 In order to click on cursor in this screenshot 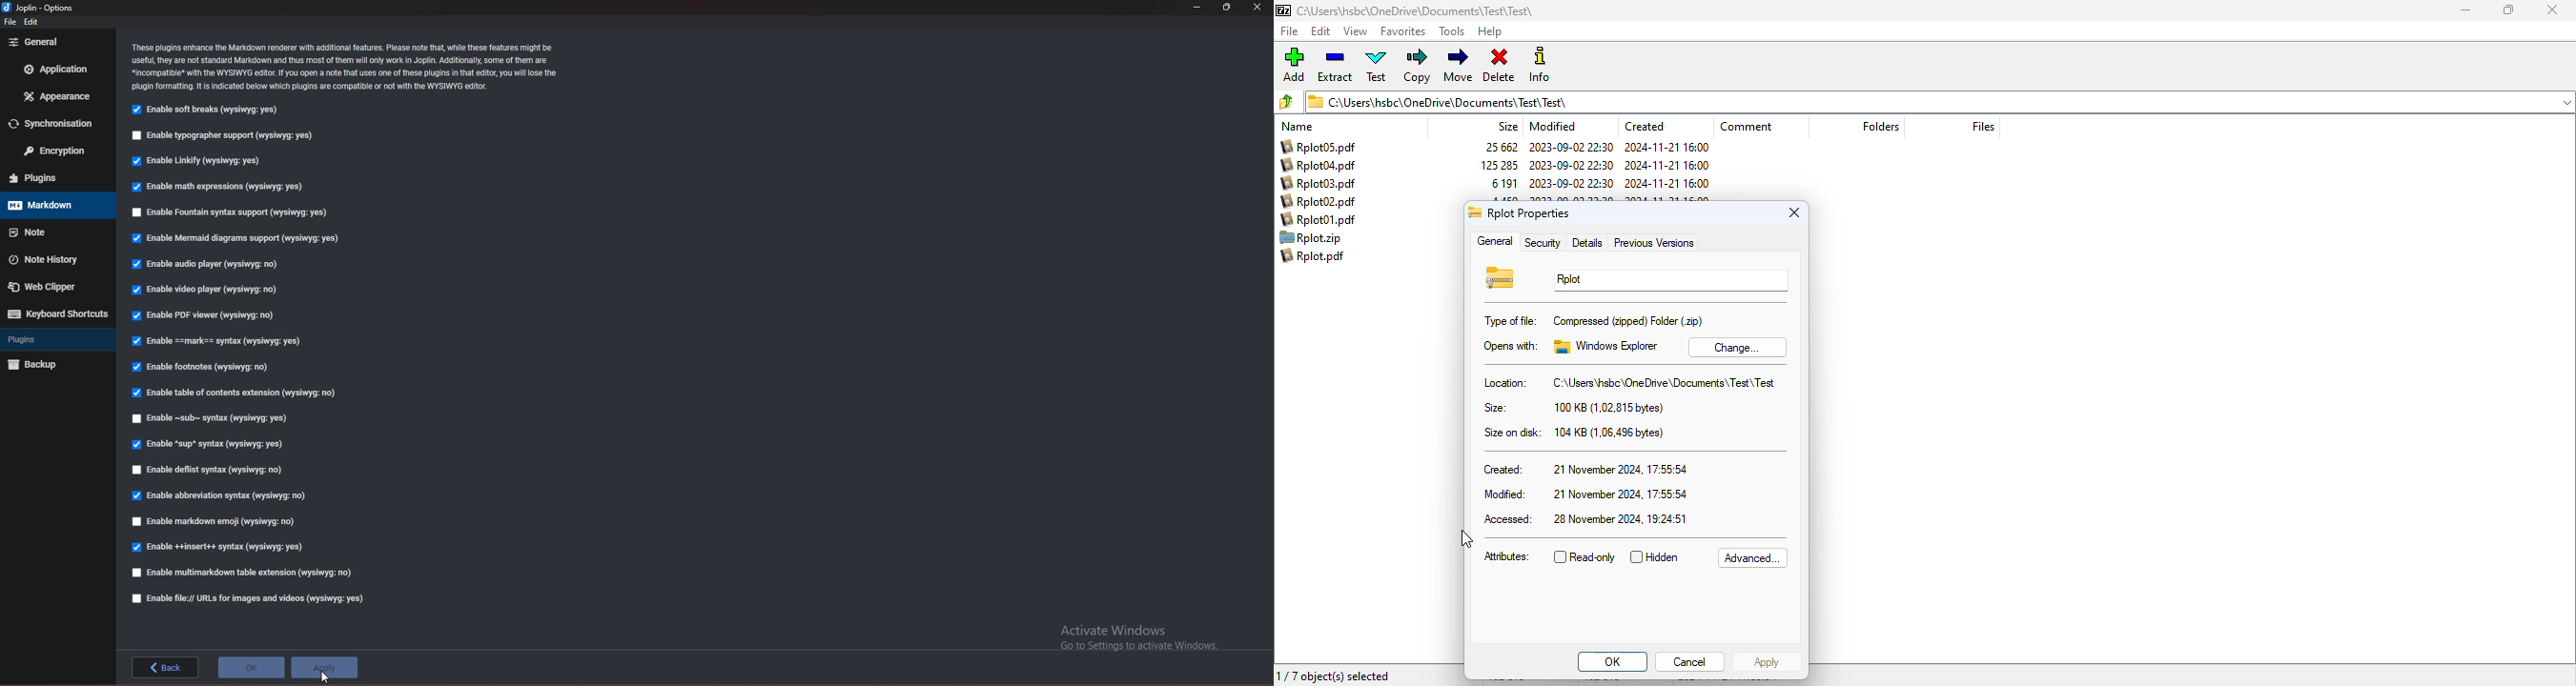, I will do `click(1467, 539)`.